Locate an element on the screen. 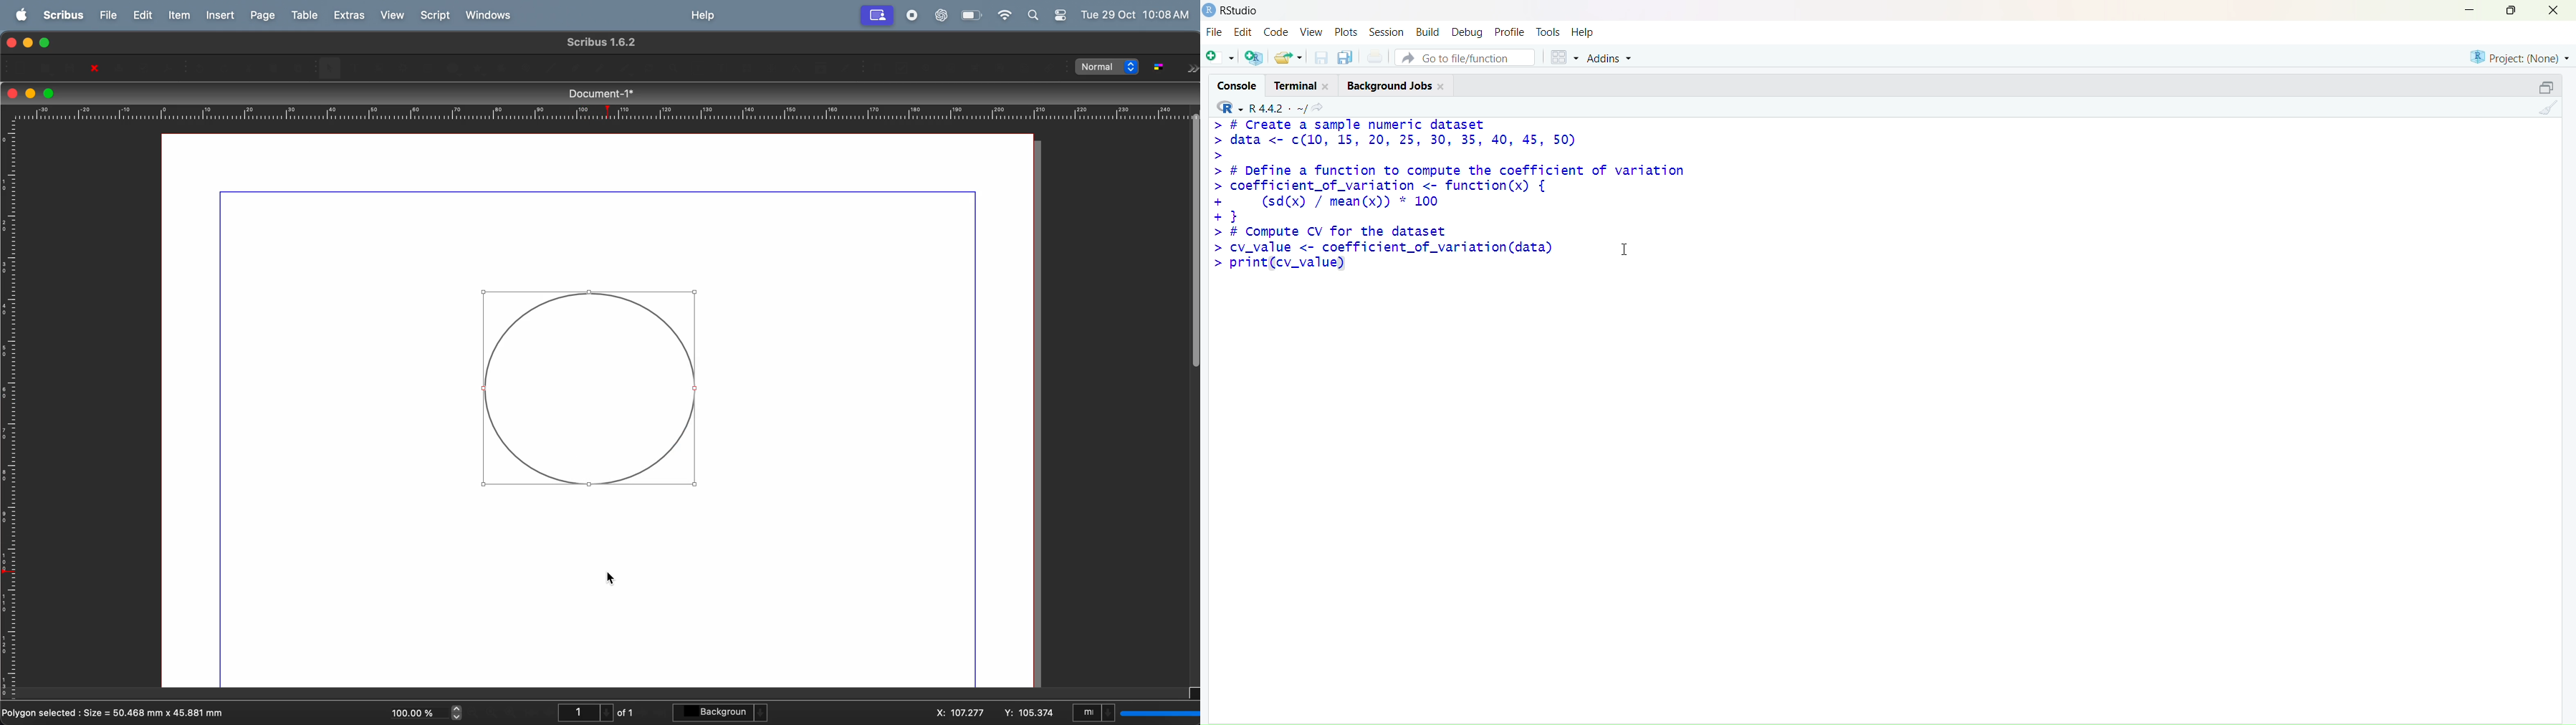 Image resolution: width=2576 pixels, height=728 pixels. account is located at coordinates (877, 16).